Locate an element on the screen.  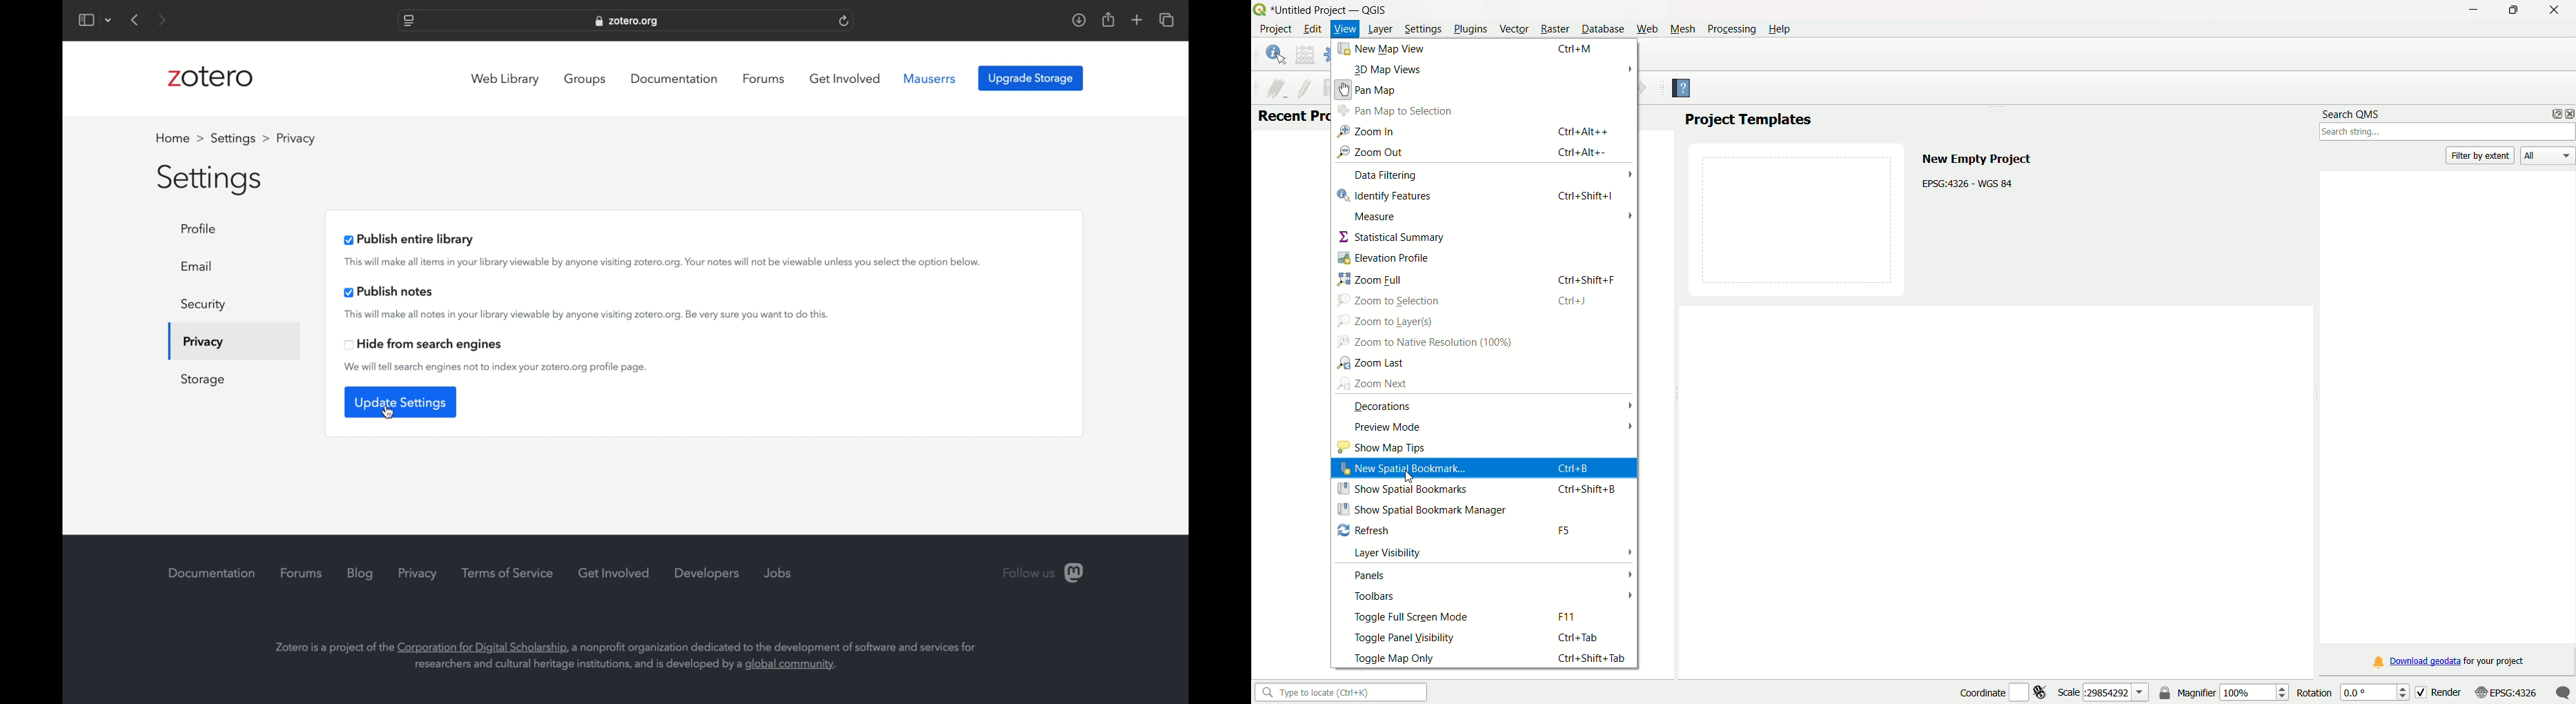
ctrl+shift+F is located at coordinates (1586, 279).